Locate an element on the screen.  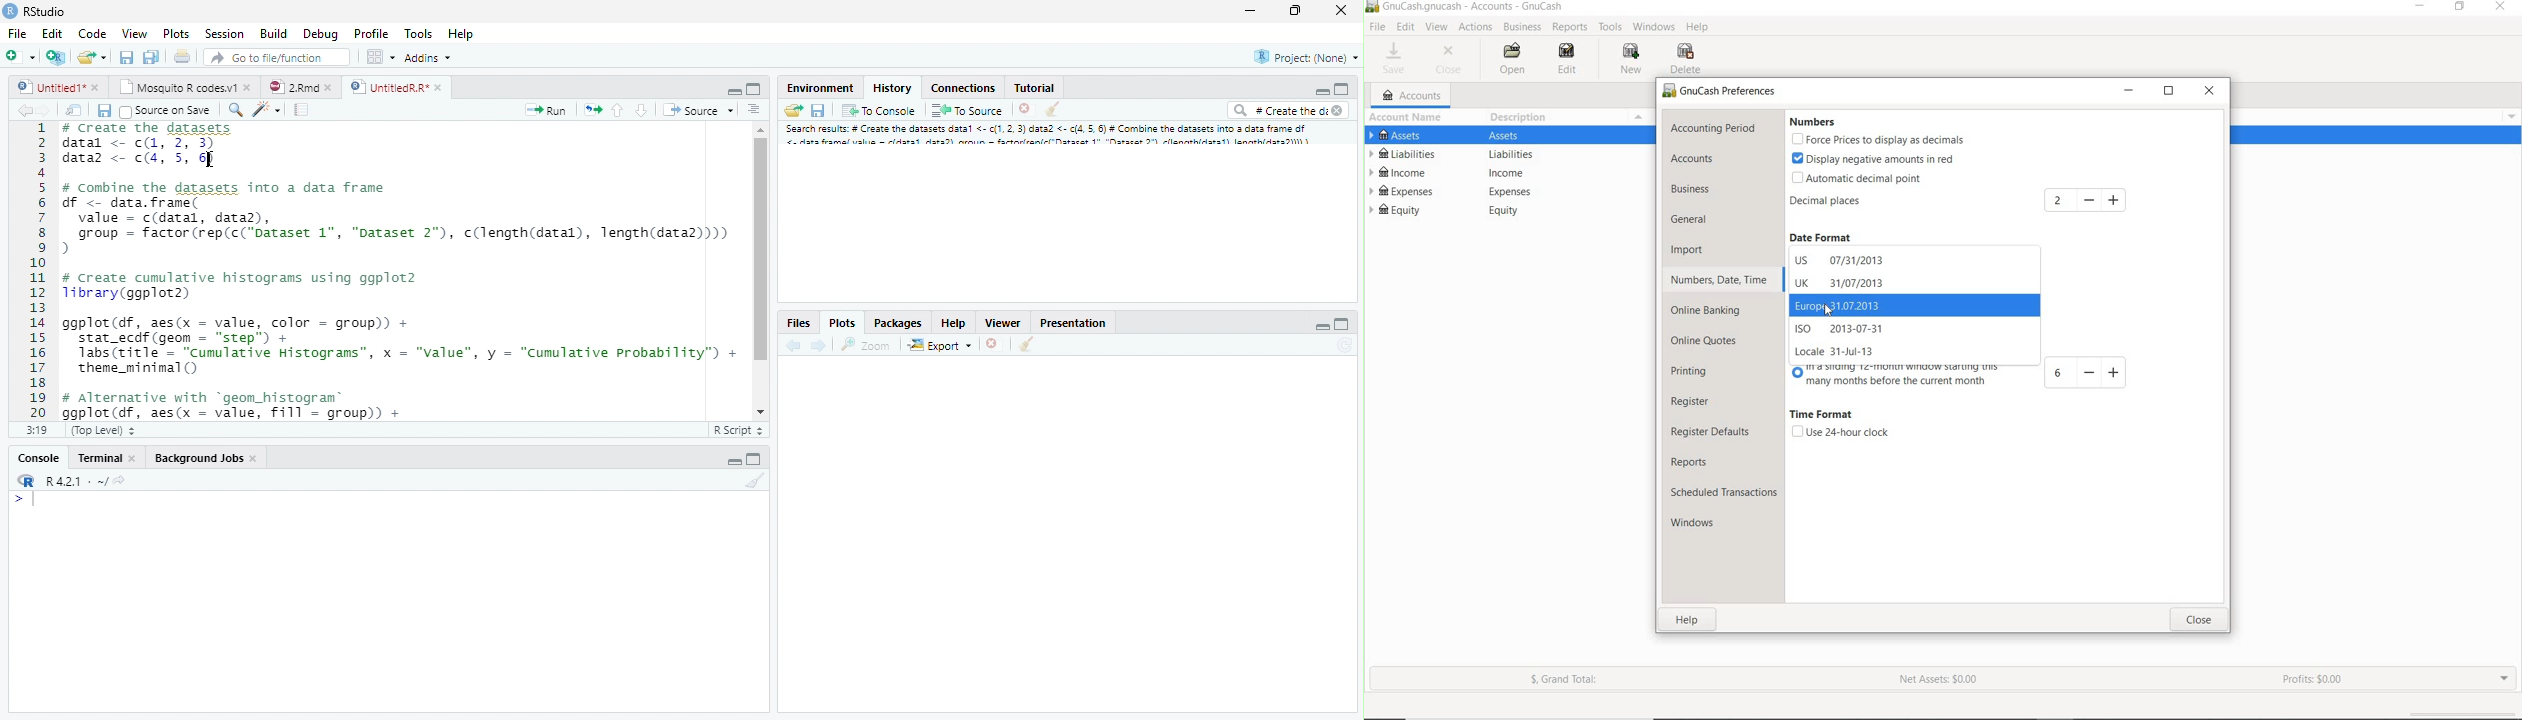
DELETE is located at coordinates (1688, 59).